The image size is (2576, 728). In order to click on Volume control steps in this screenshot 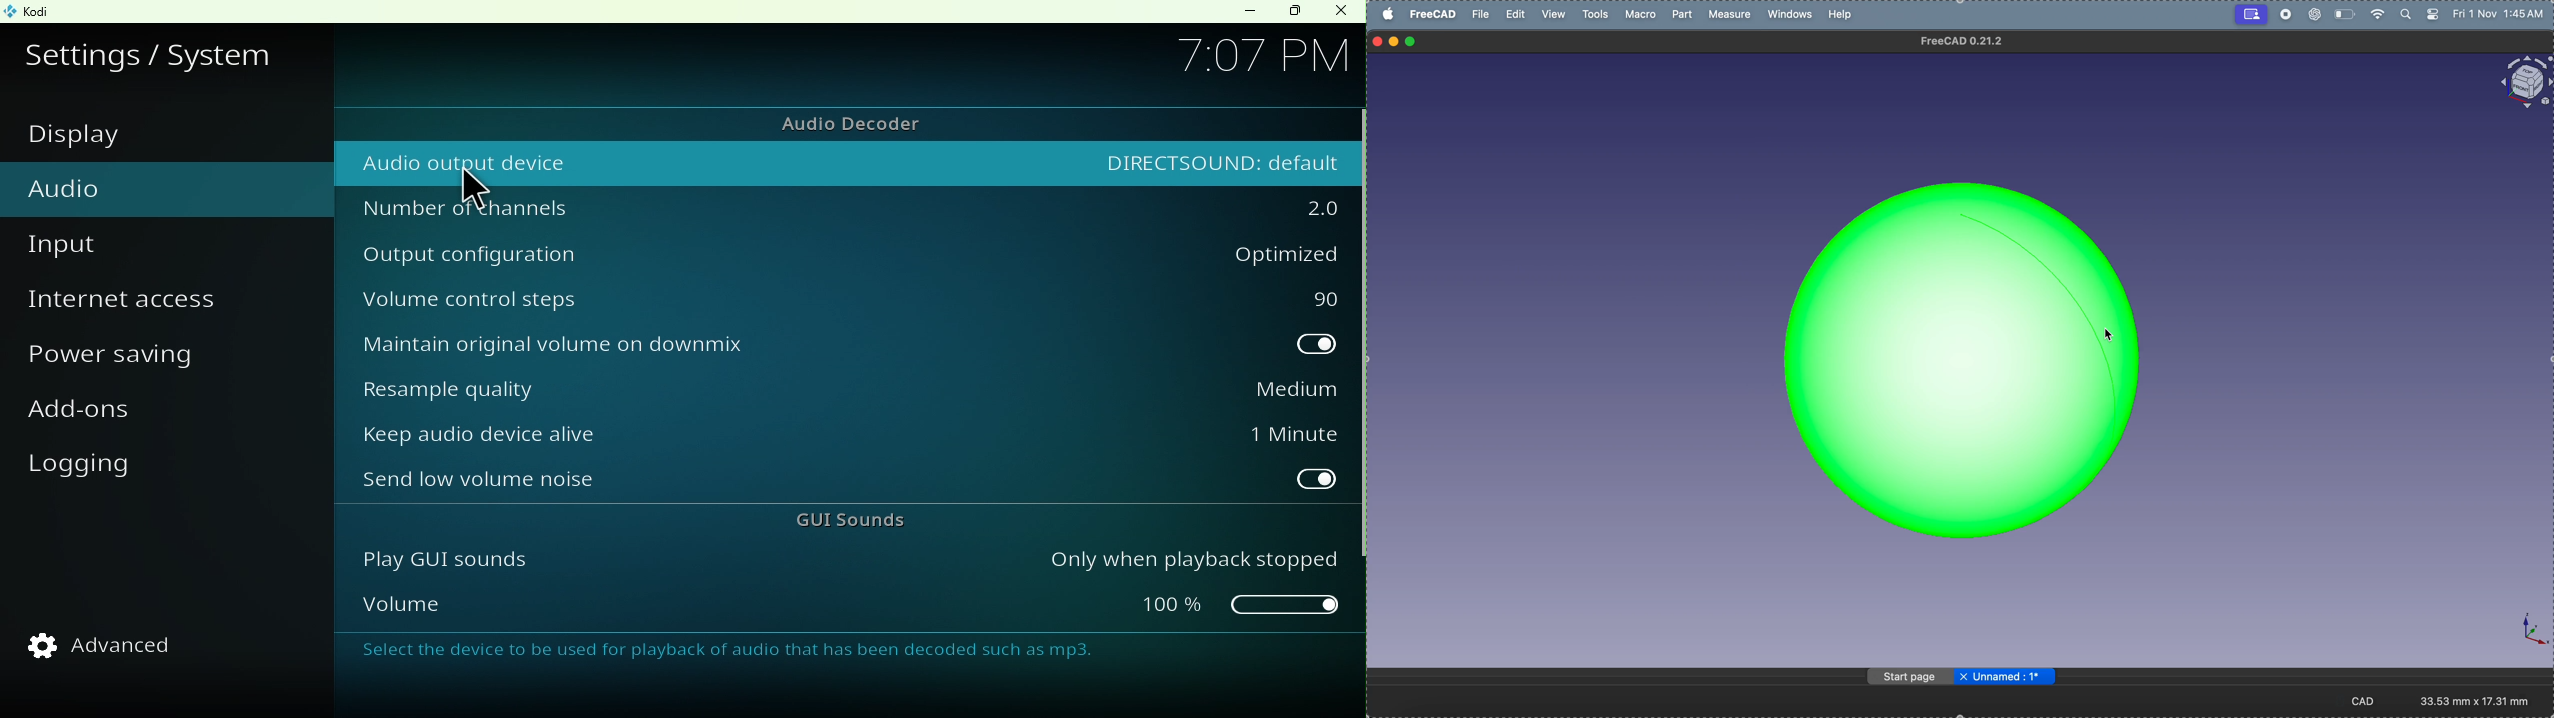, I will do `click(717, 298)`.